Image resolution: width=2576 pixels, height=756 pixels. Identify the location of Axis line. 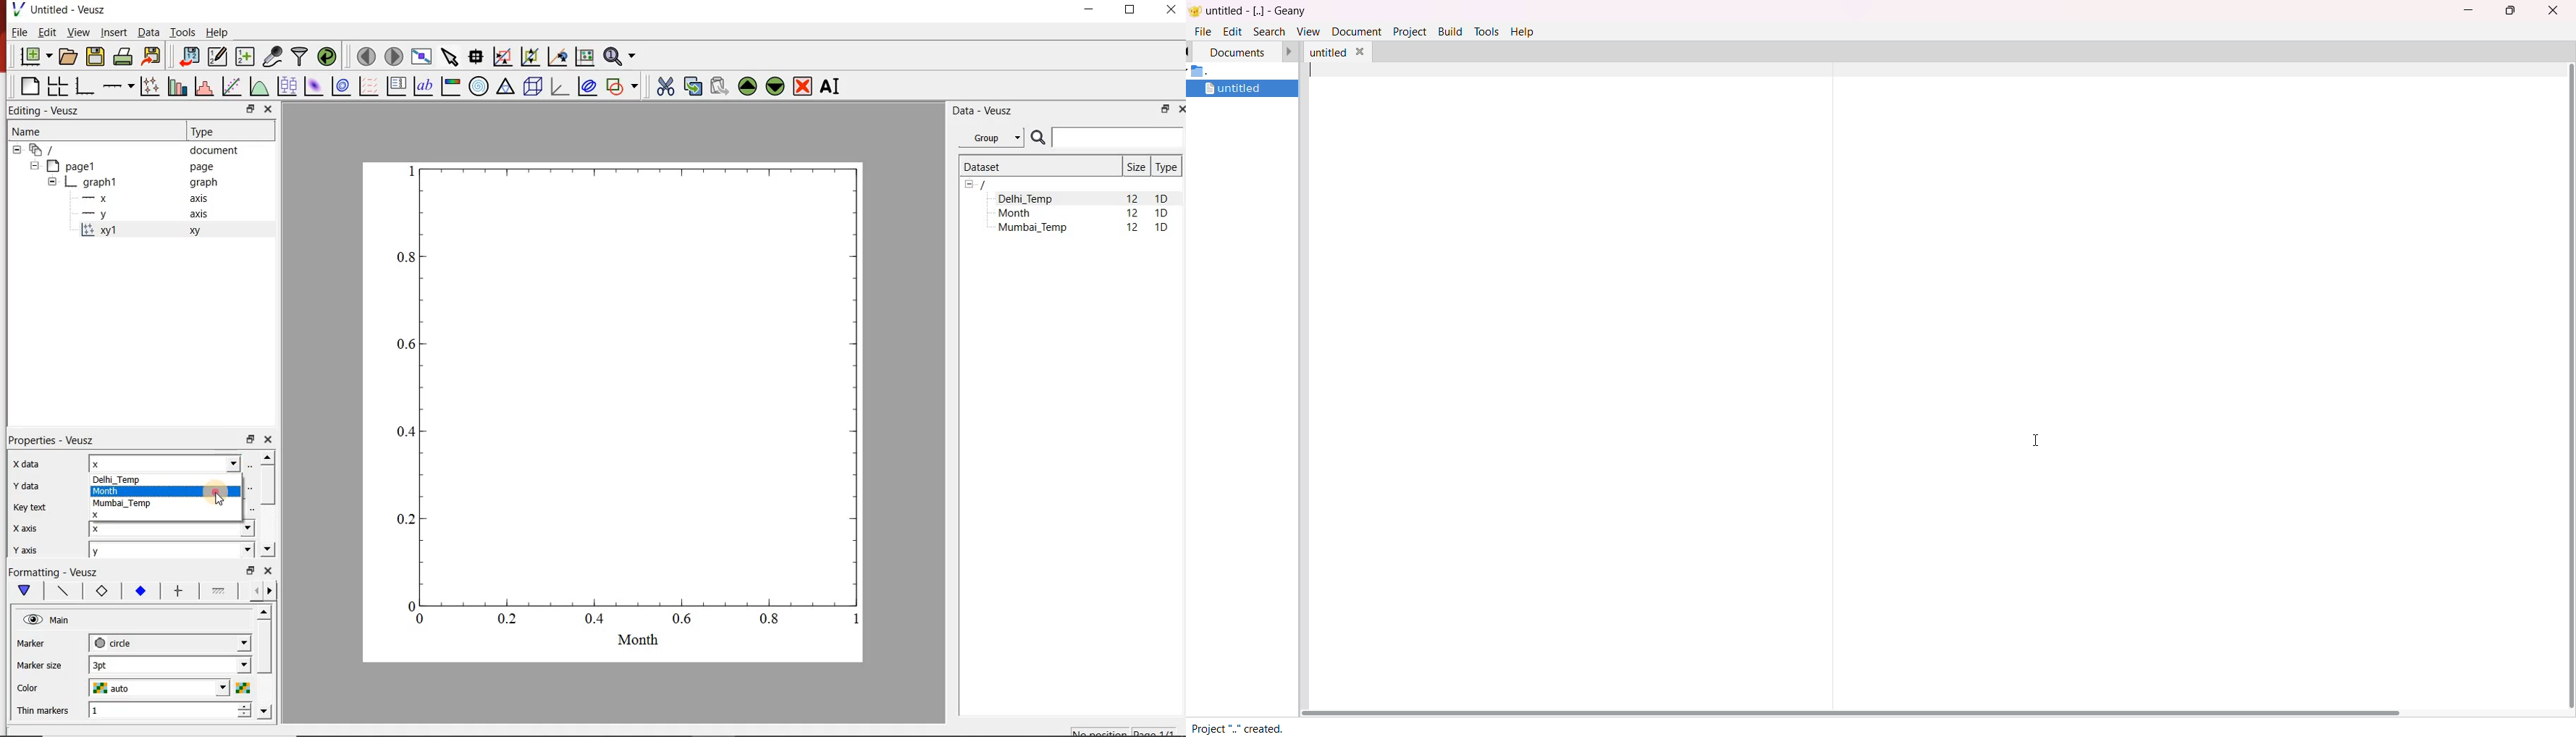
(61, 591).